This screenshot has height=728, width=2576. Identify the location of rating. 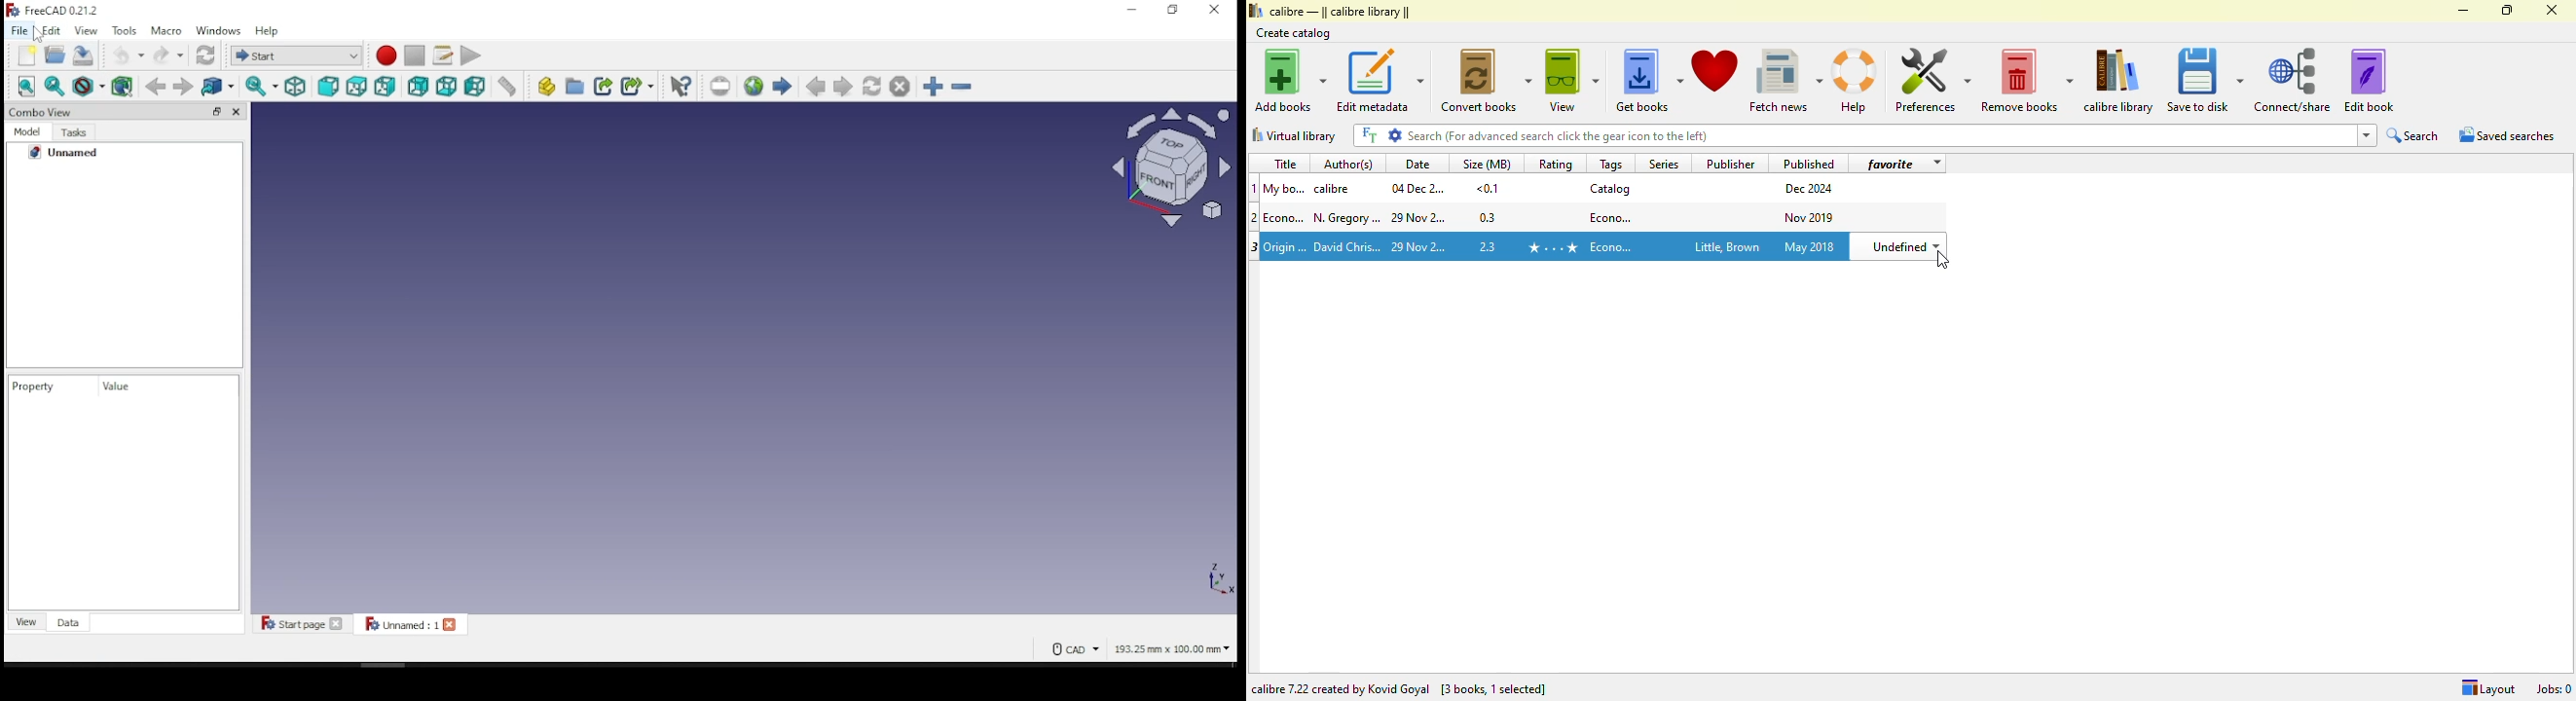
(1555, 164).